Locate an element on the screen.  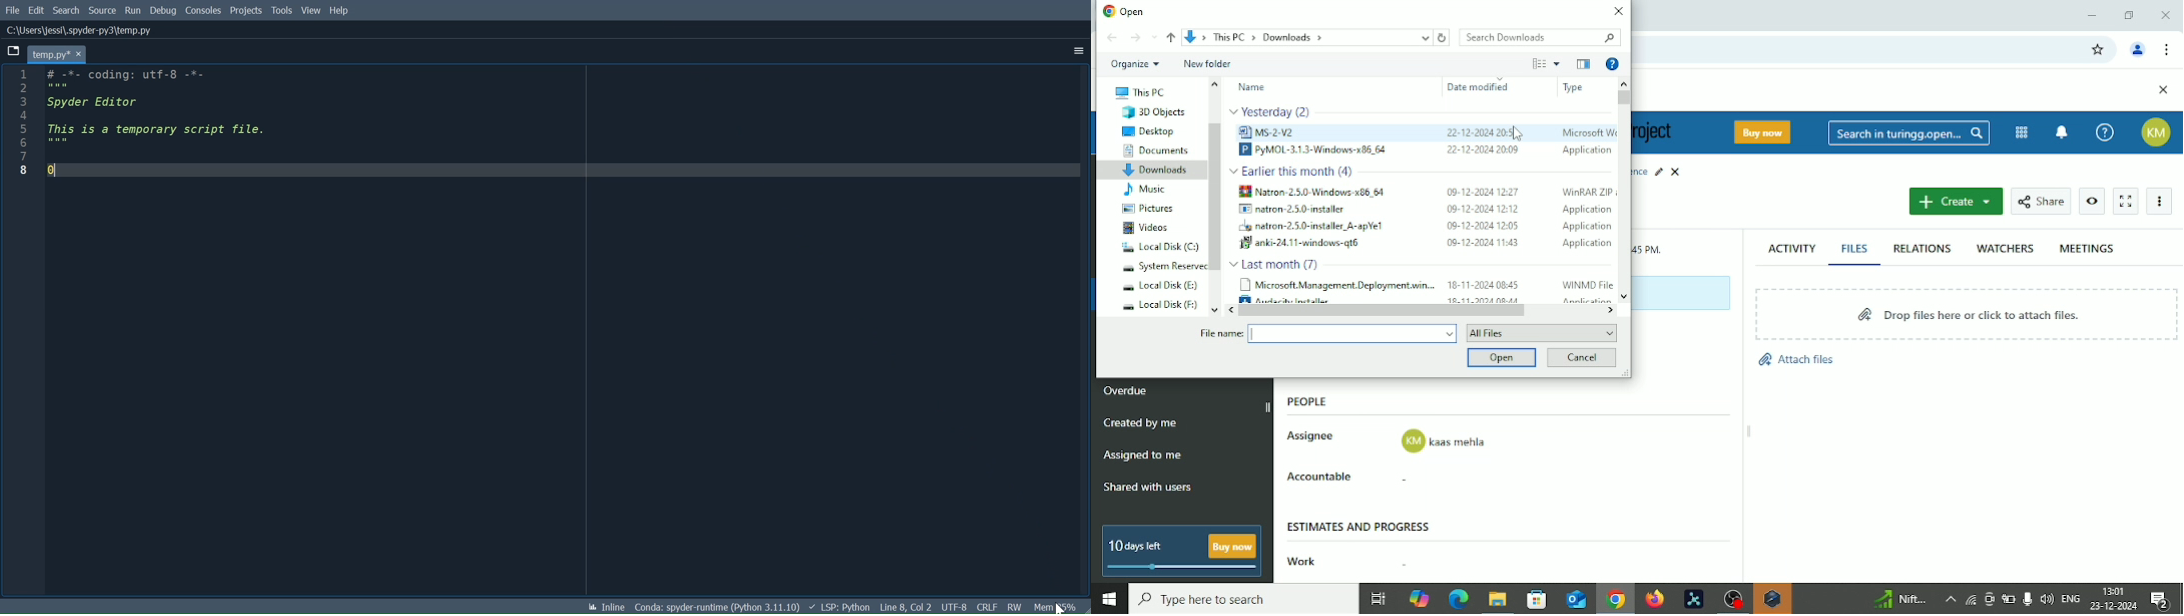
More options is located at coordinates (1557, 63).